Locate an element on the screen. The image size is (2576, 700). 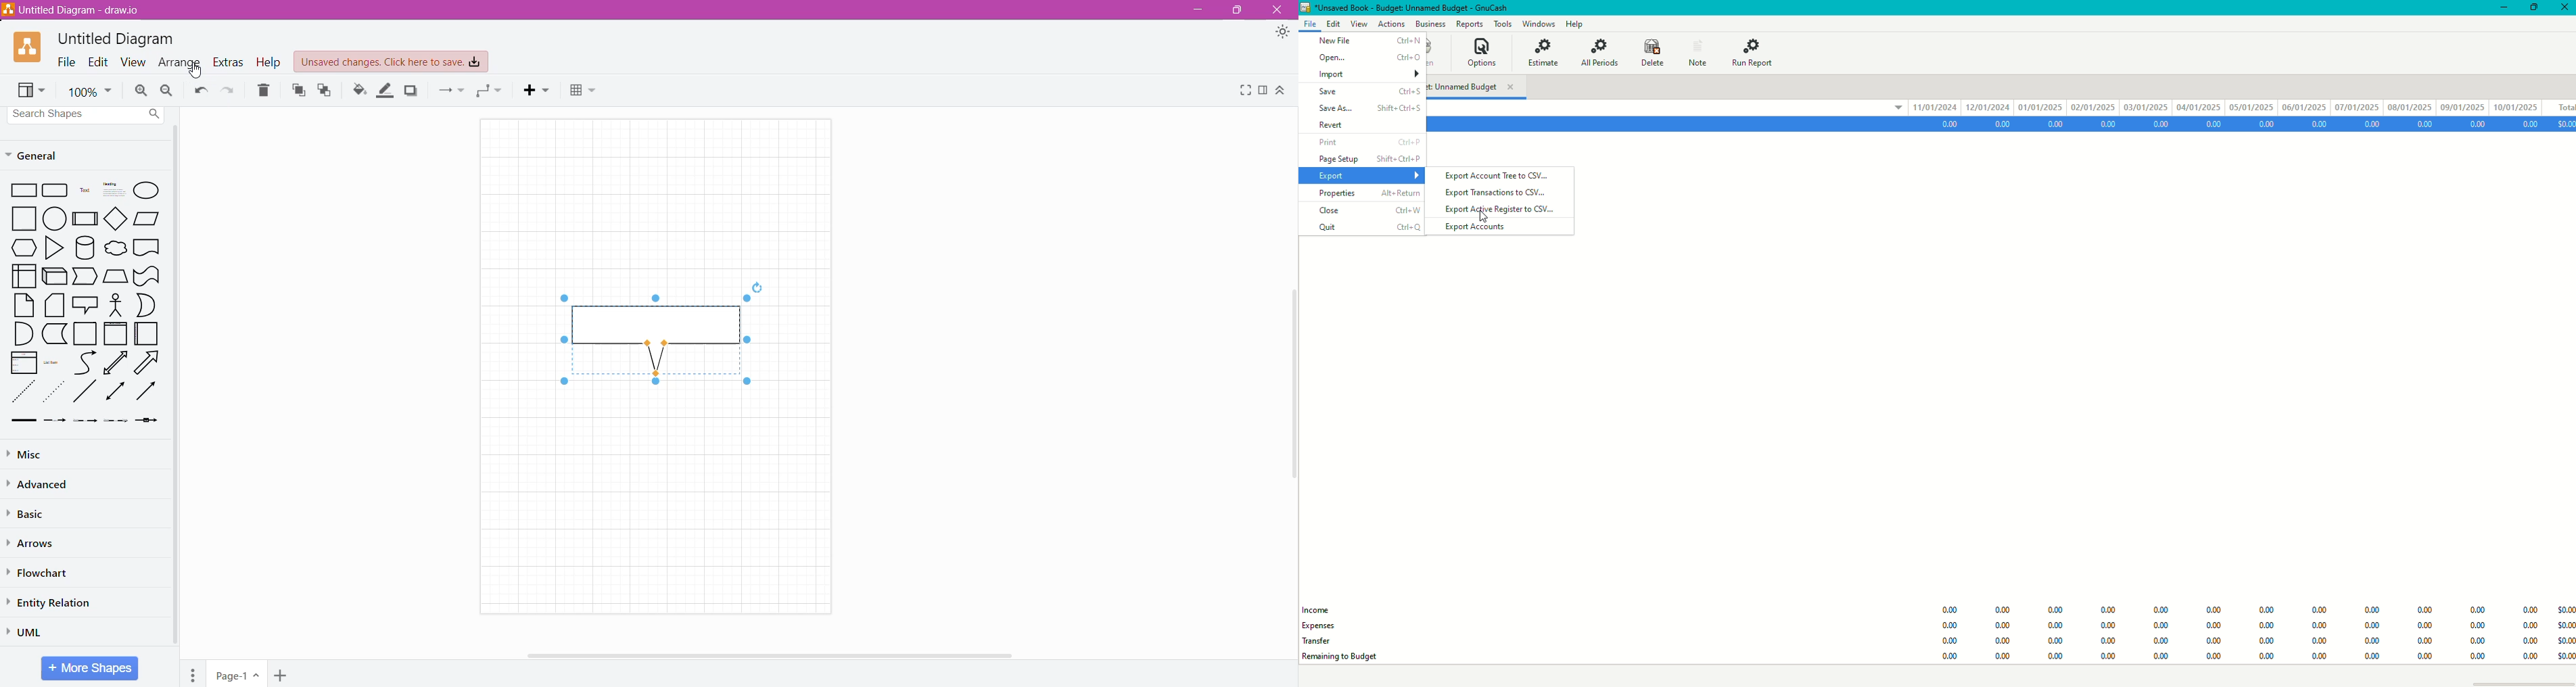
Unsaved book is located at coordinates (1413, 8).